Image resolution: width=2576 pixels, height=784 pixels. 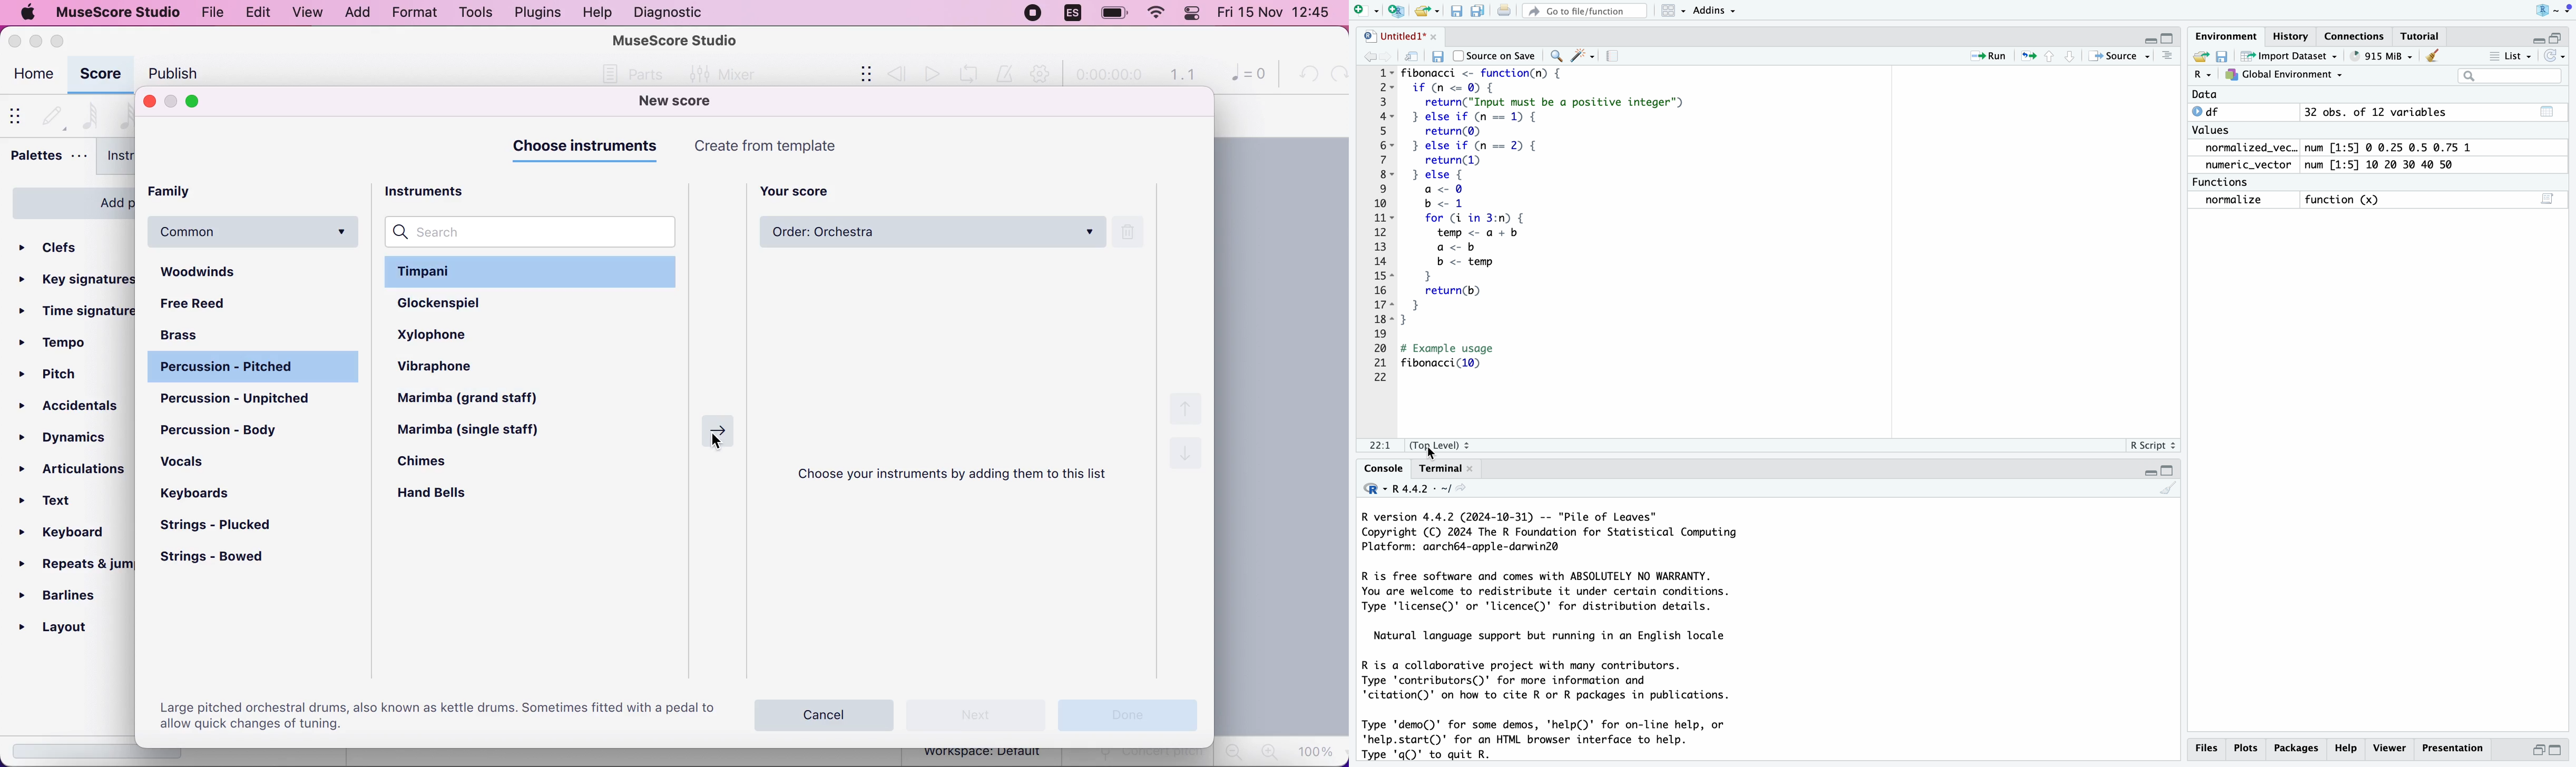 What do you see at coordinates (2356, 32) in the screenshot?
I see `connections` at bounding box center [2356, 32].